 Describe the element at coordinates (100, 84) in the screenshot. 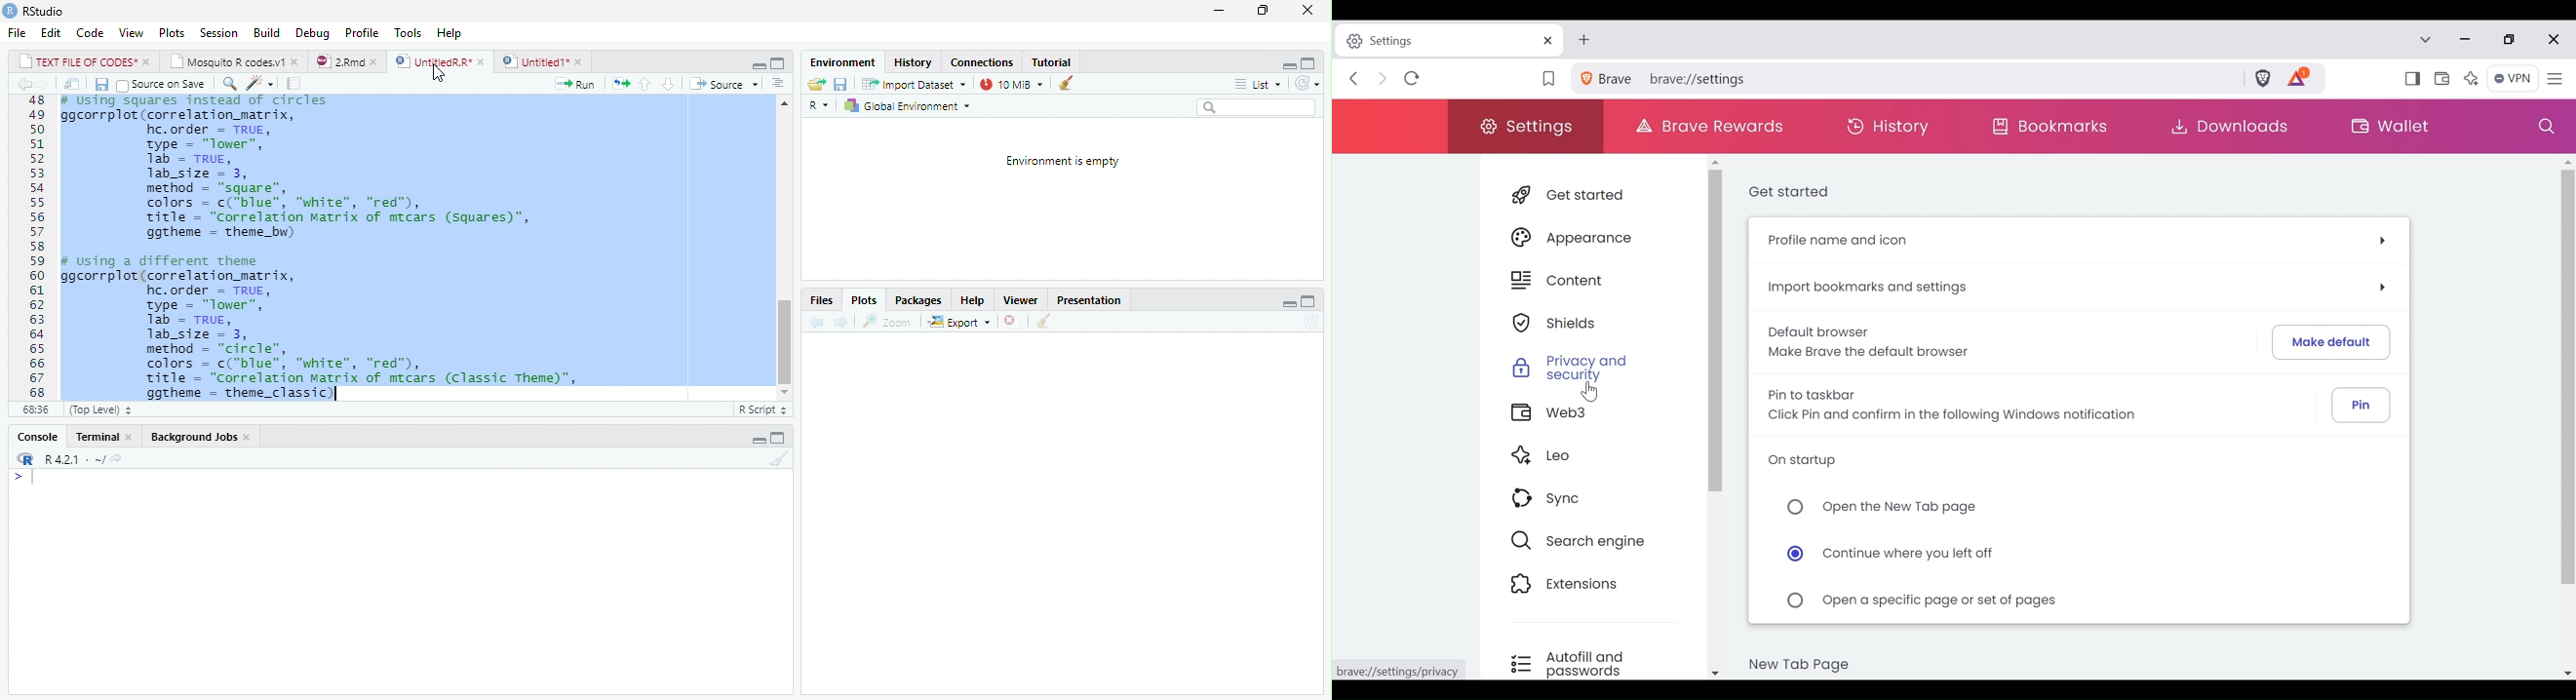

I see `save current document` at that location.